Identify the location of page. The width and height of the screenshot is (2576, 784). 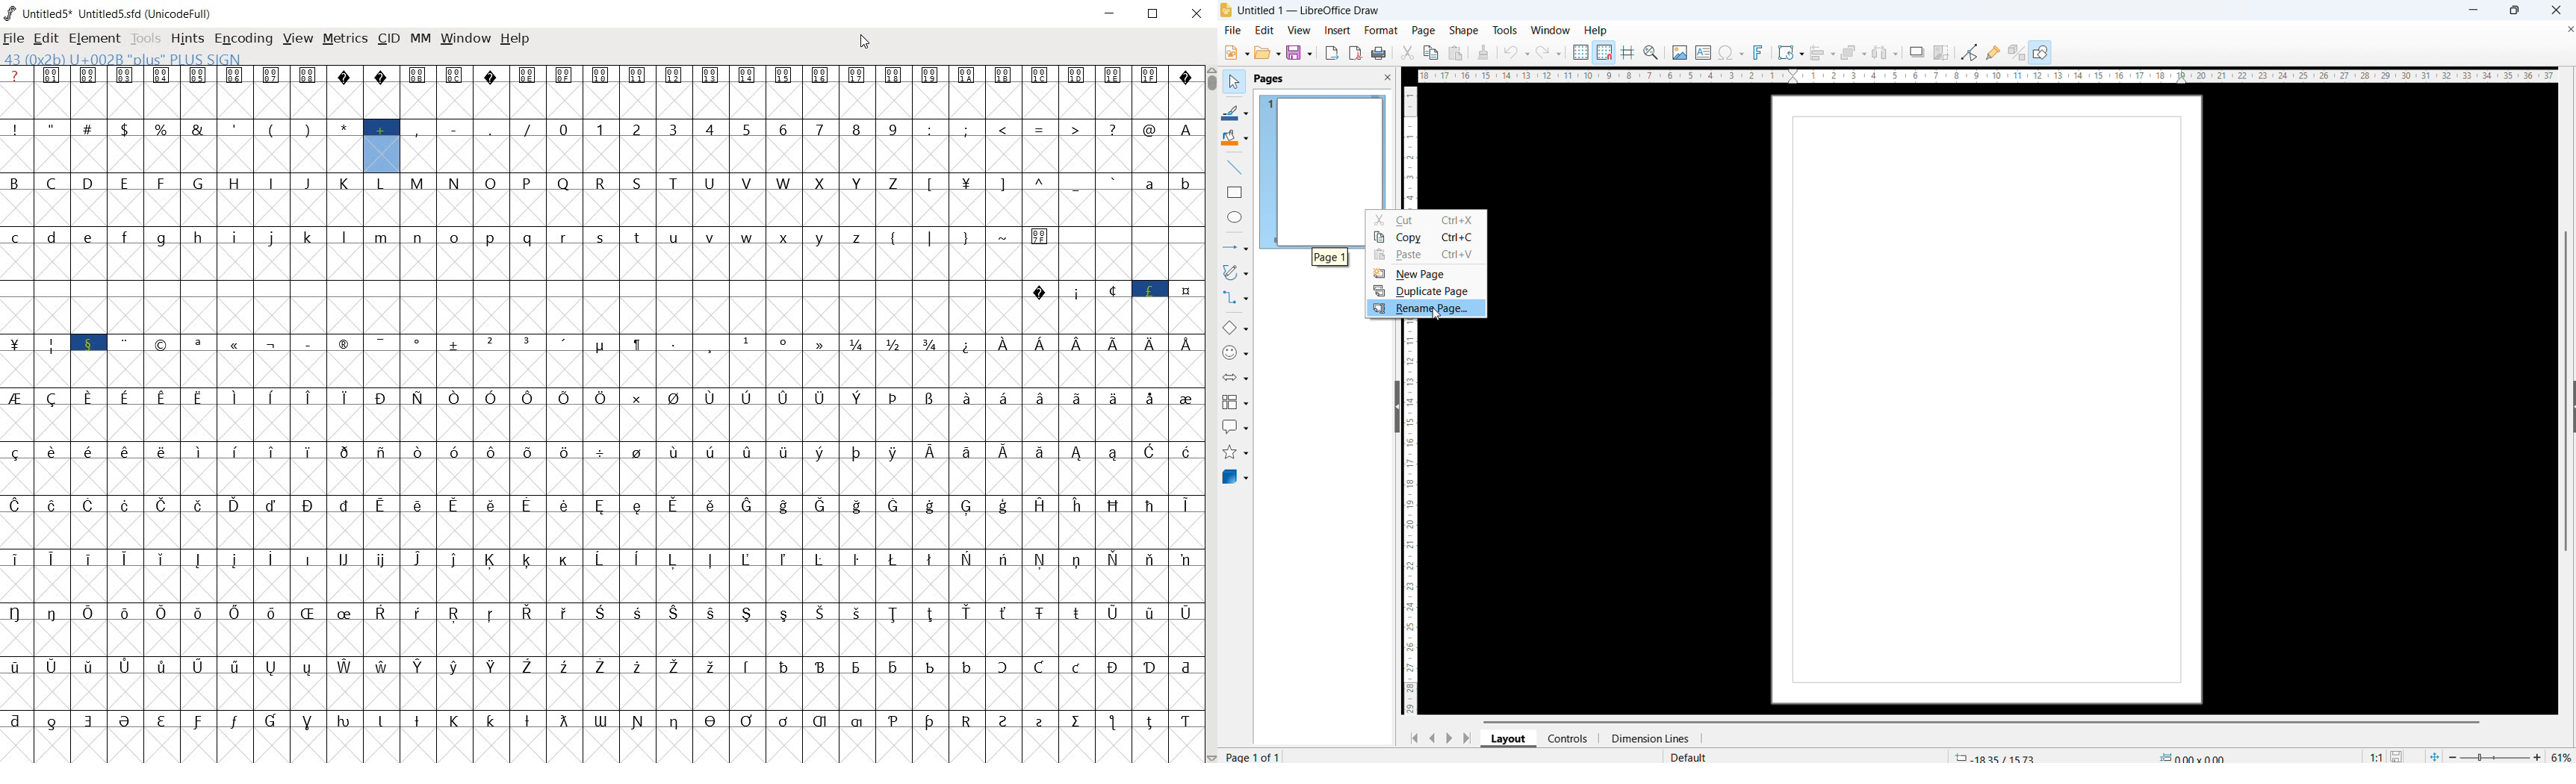
(1987, 399).